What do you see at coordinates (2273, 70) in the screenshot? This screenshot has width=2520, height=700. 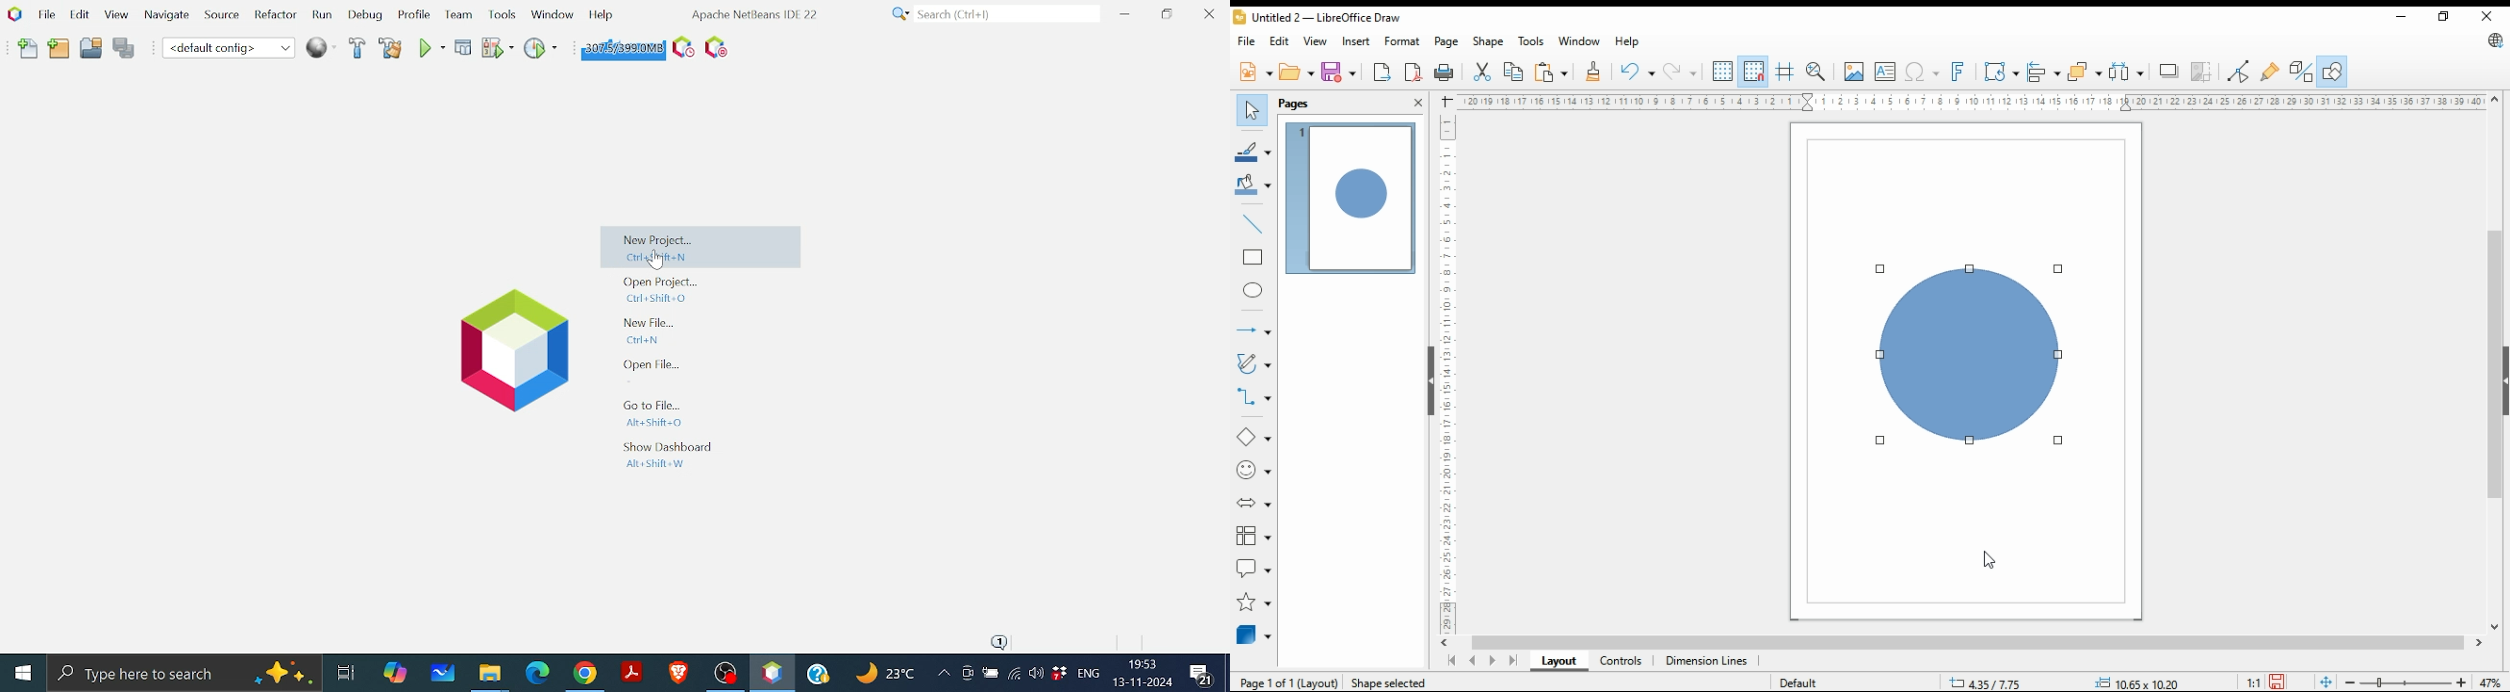 I see `show gluepoint functions` at bounding box center [2273, 70].